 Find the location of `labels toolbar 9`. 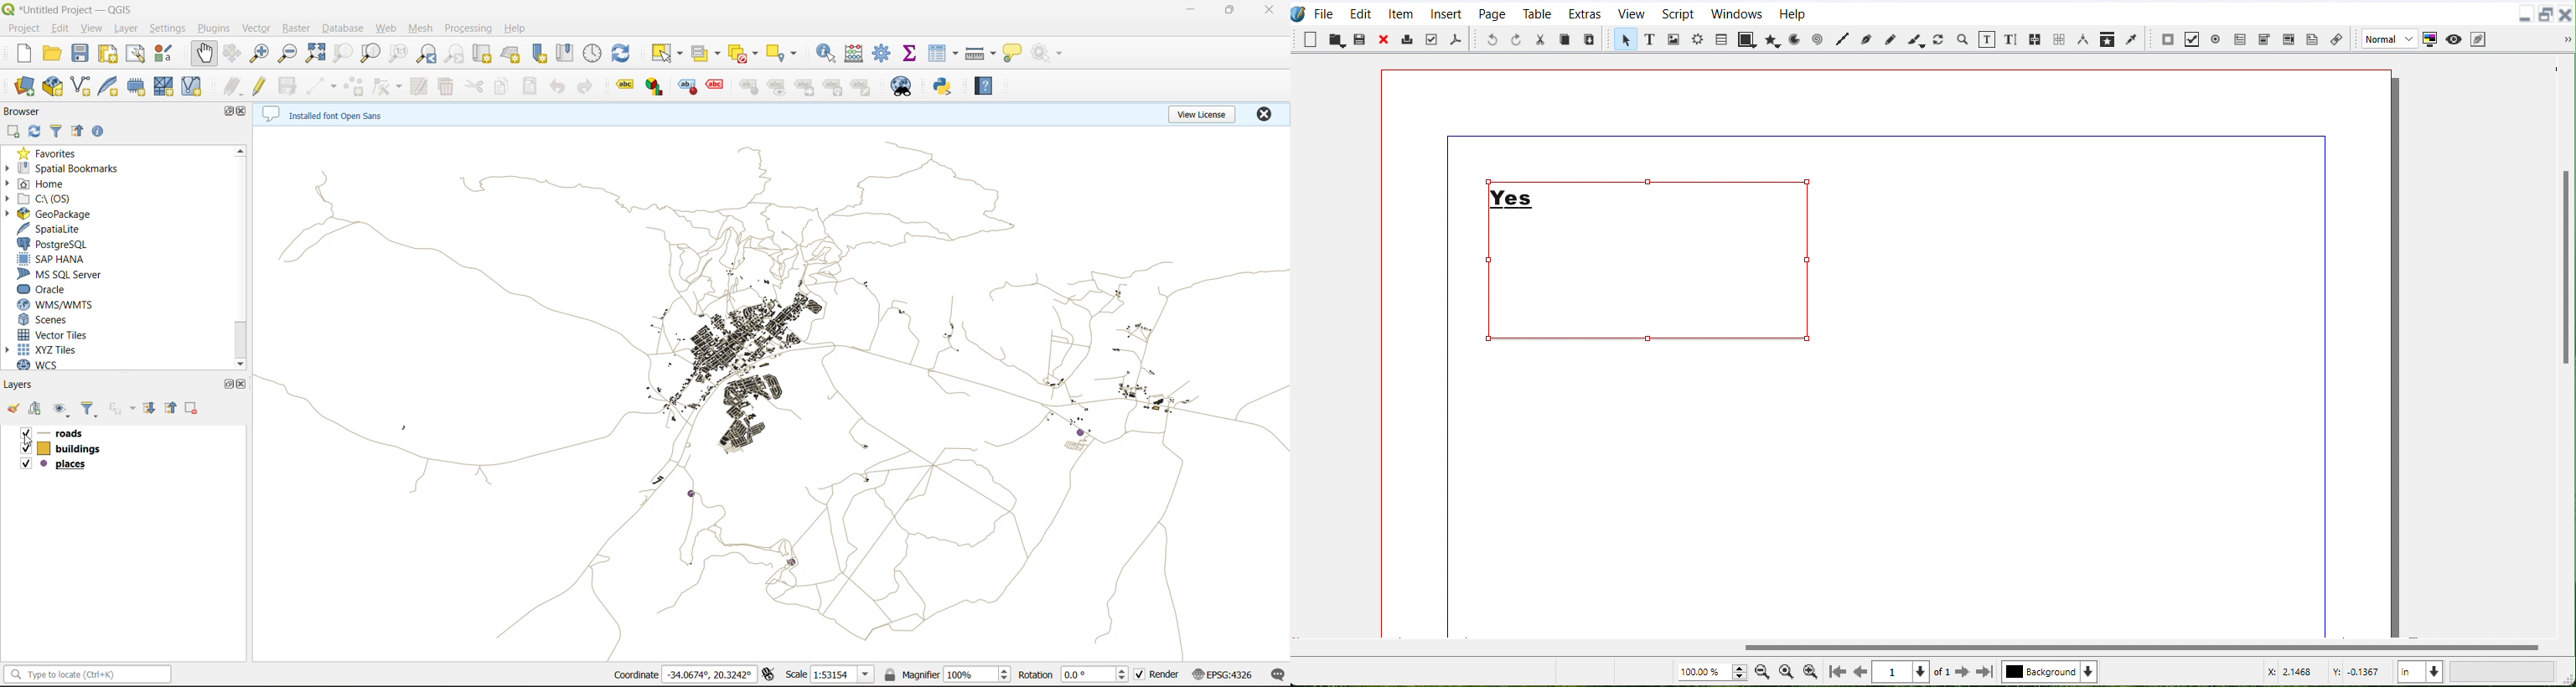

labels toolbar 9 is located at coordinates (862, 87).